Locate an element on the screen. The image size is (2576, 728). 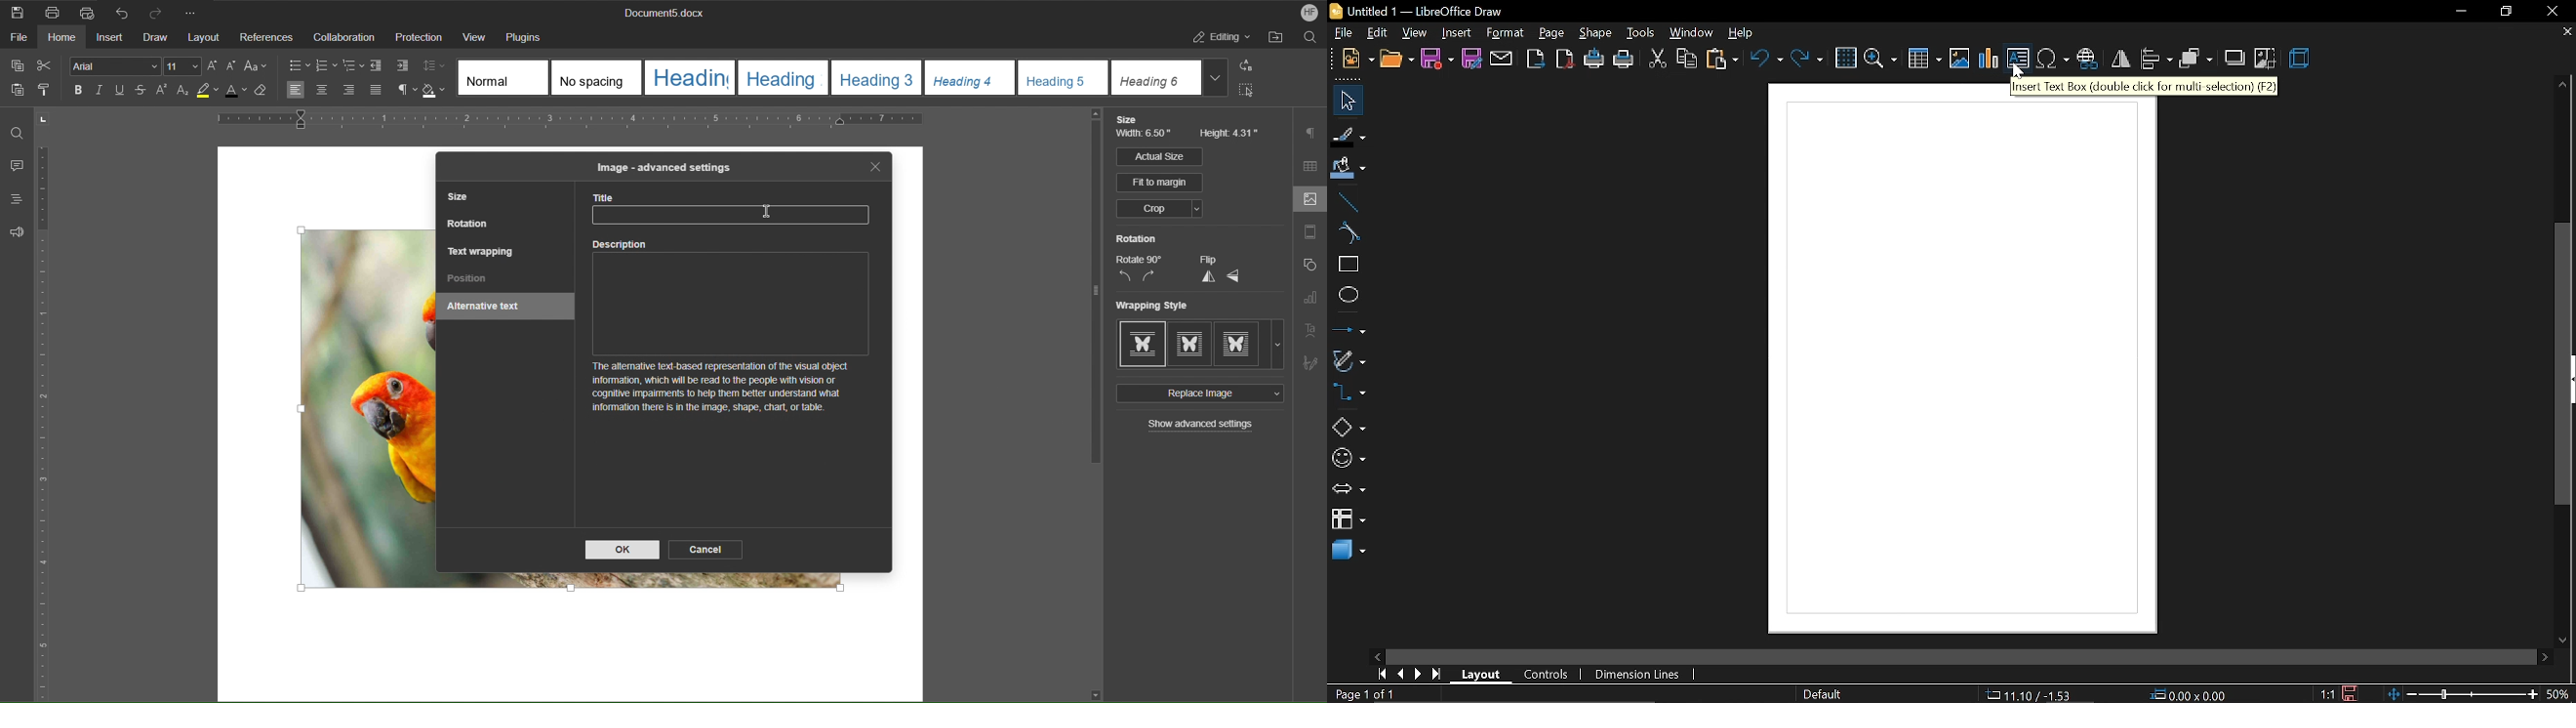
window is located at coordinates (1692, 33).